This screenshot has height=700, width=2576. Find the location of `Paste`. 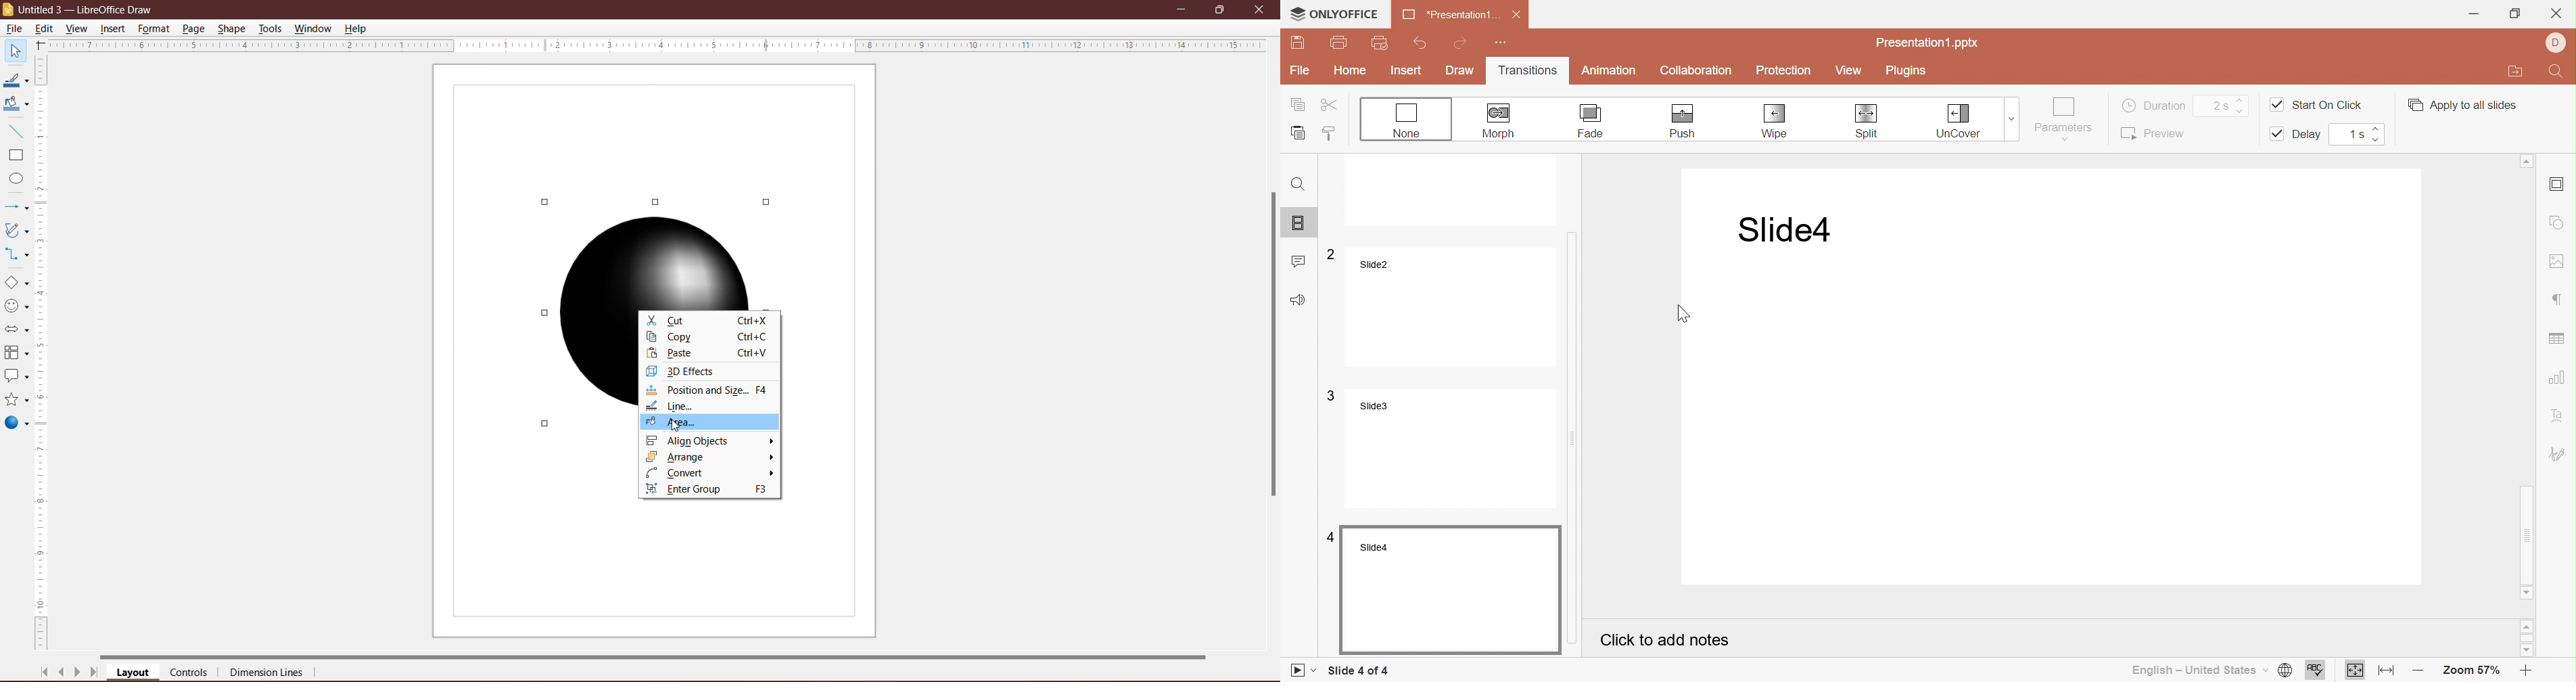

Paste is located at coordinates (707, 353).